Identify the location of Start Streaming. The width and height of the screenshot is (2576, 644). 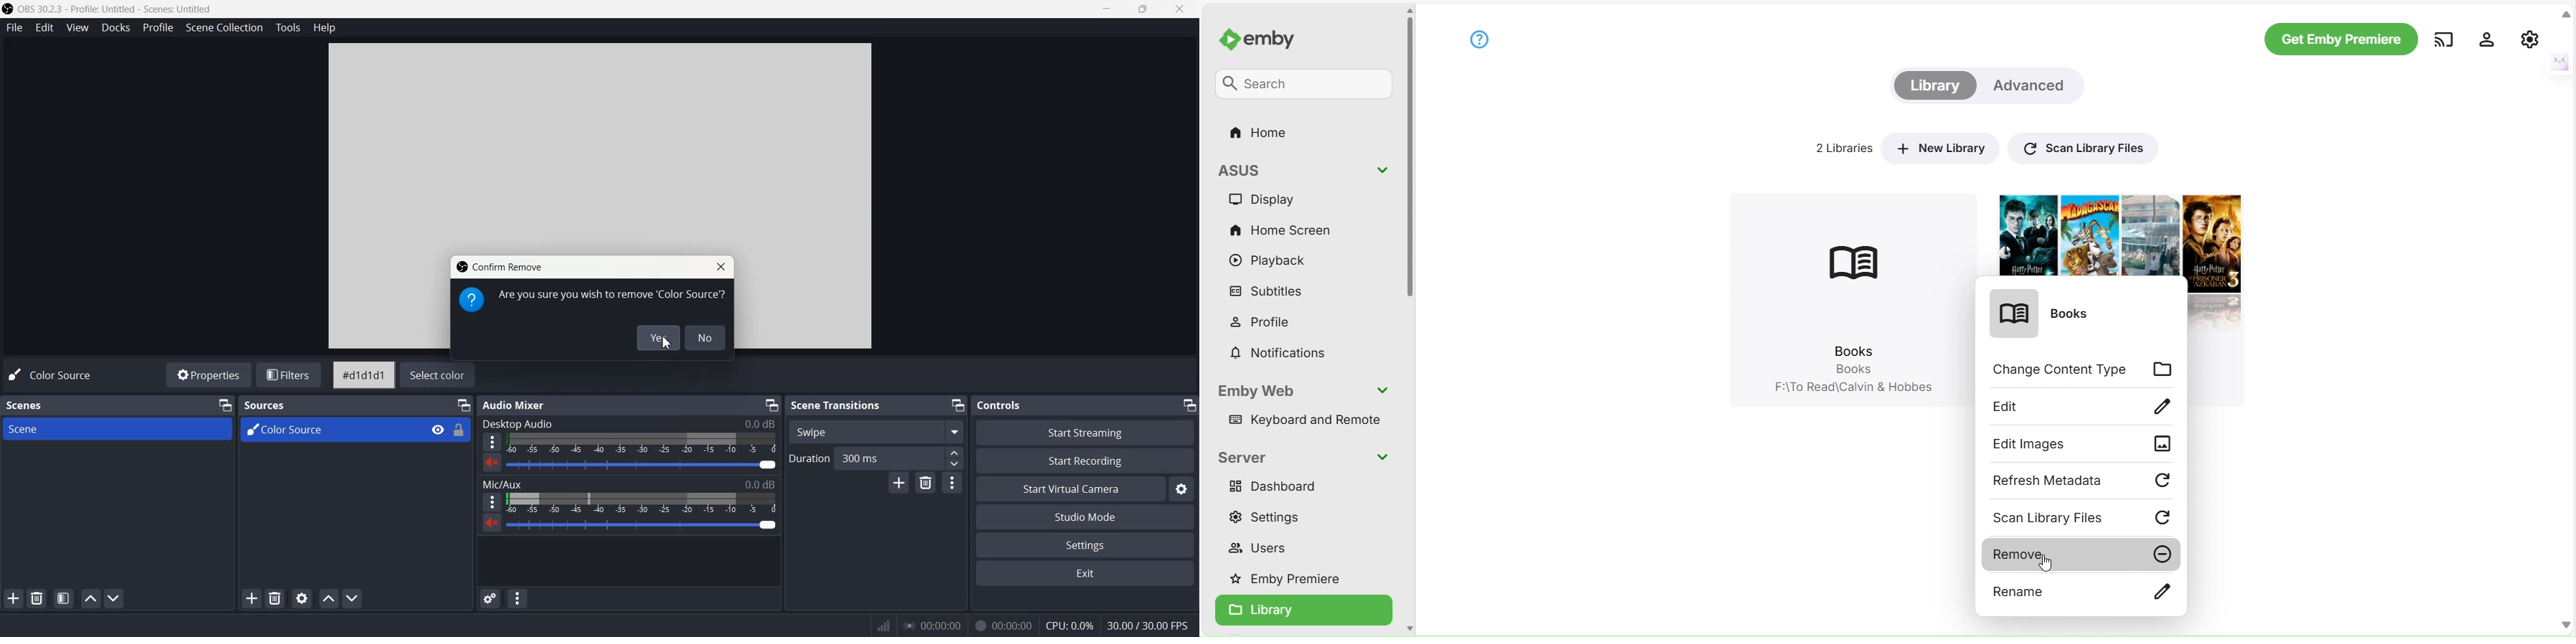
(1084, 433).